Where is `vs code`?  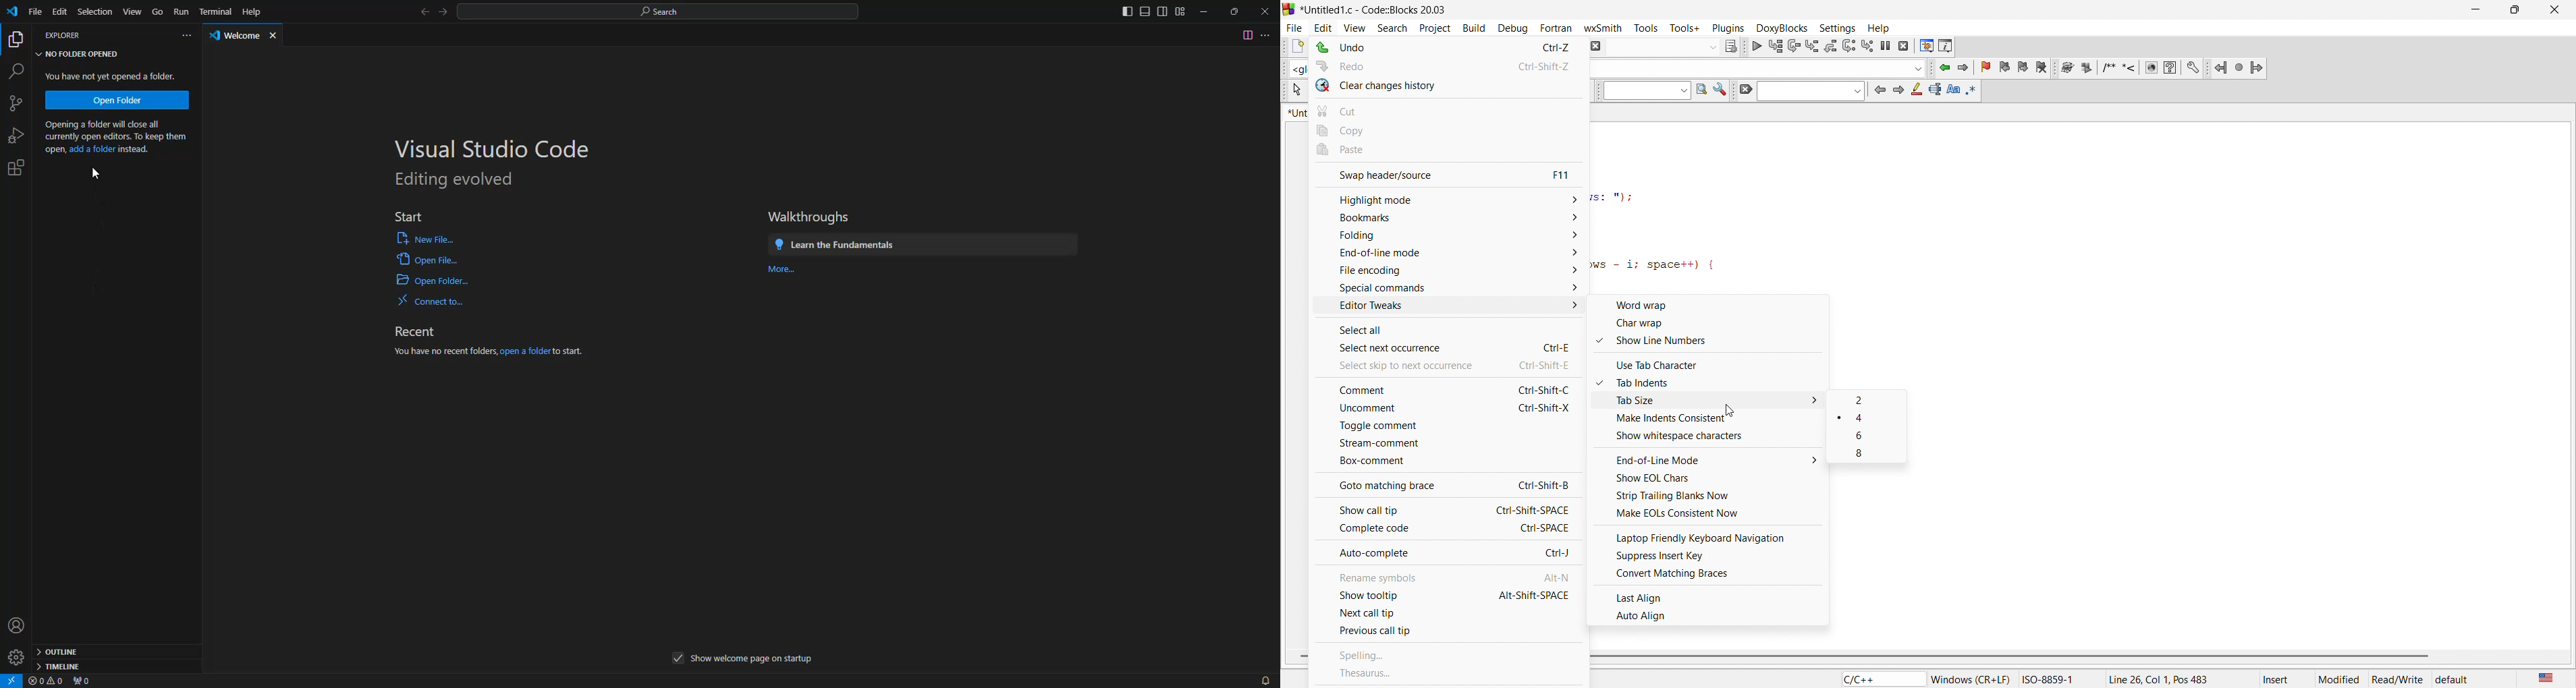
vs code is located at coordinates (15, 13).